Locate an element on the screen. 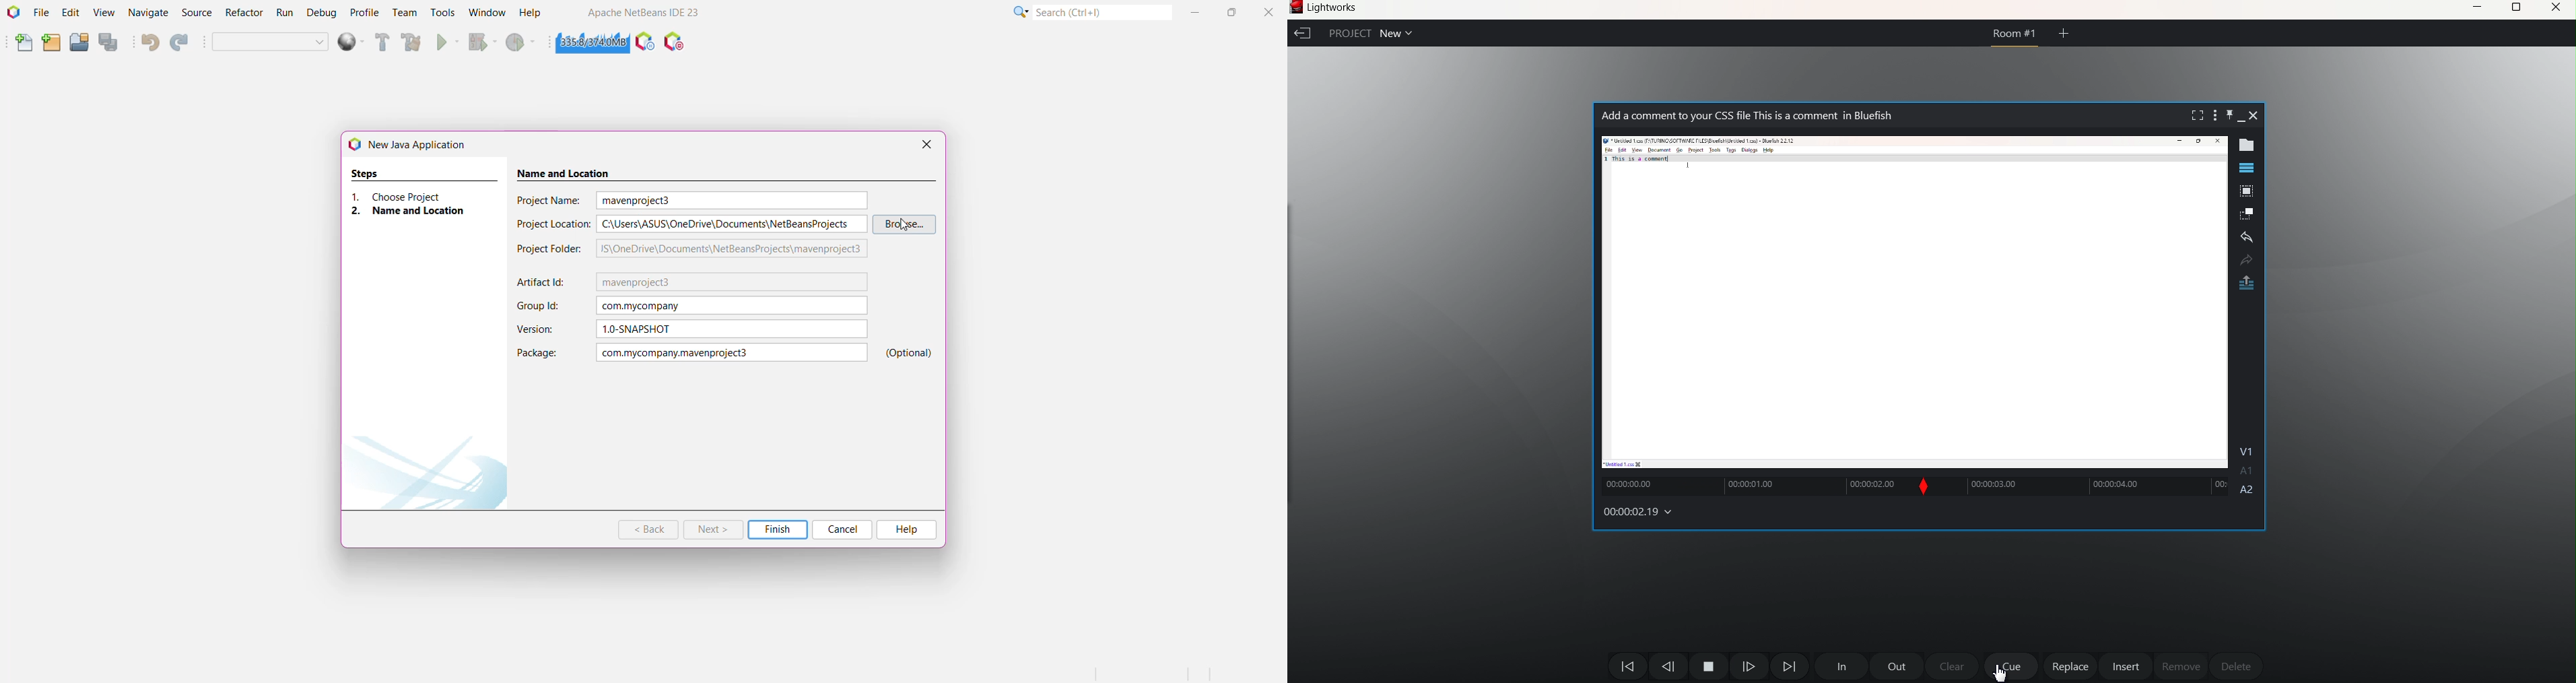  Project is located at coordinates (1347, 32).